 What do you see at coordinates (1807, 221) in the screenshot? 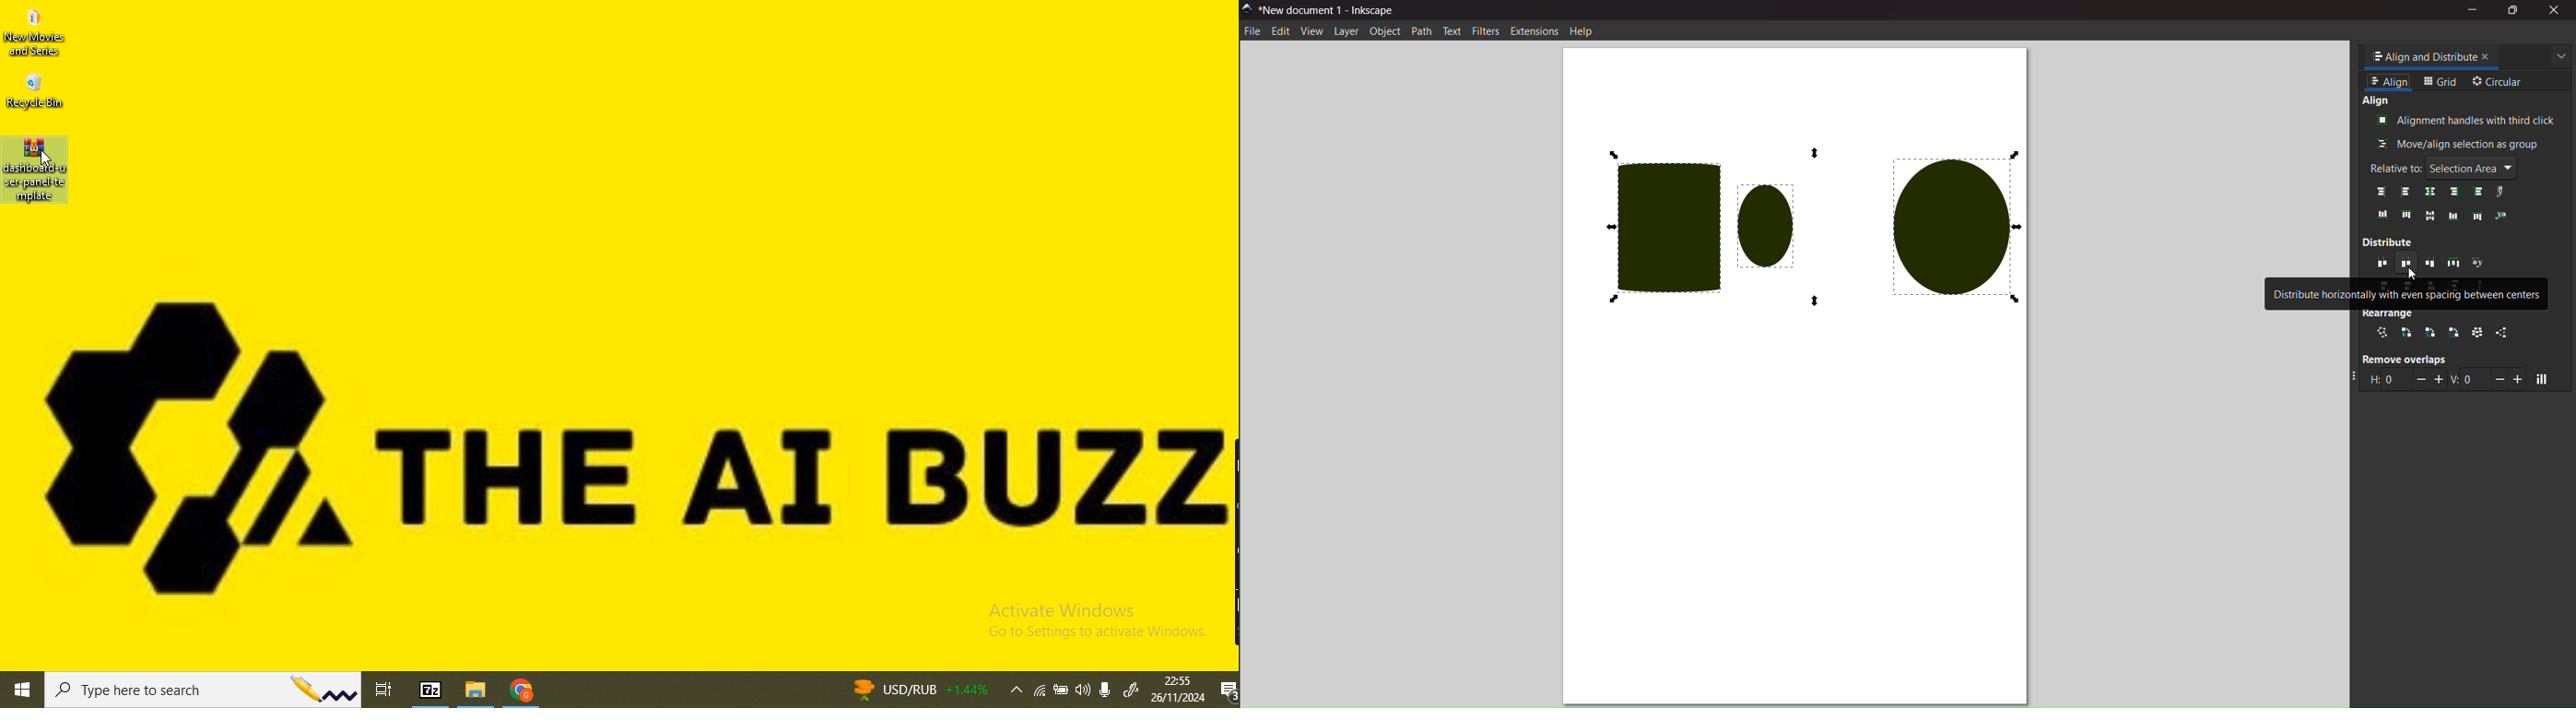
I see `all selected objects` at bounding box center [1807, 221].